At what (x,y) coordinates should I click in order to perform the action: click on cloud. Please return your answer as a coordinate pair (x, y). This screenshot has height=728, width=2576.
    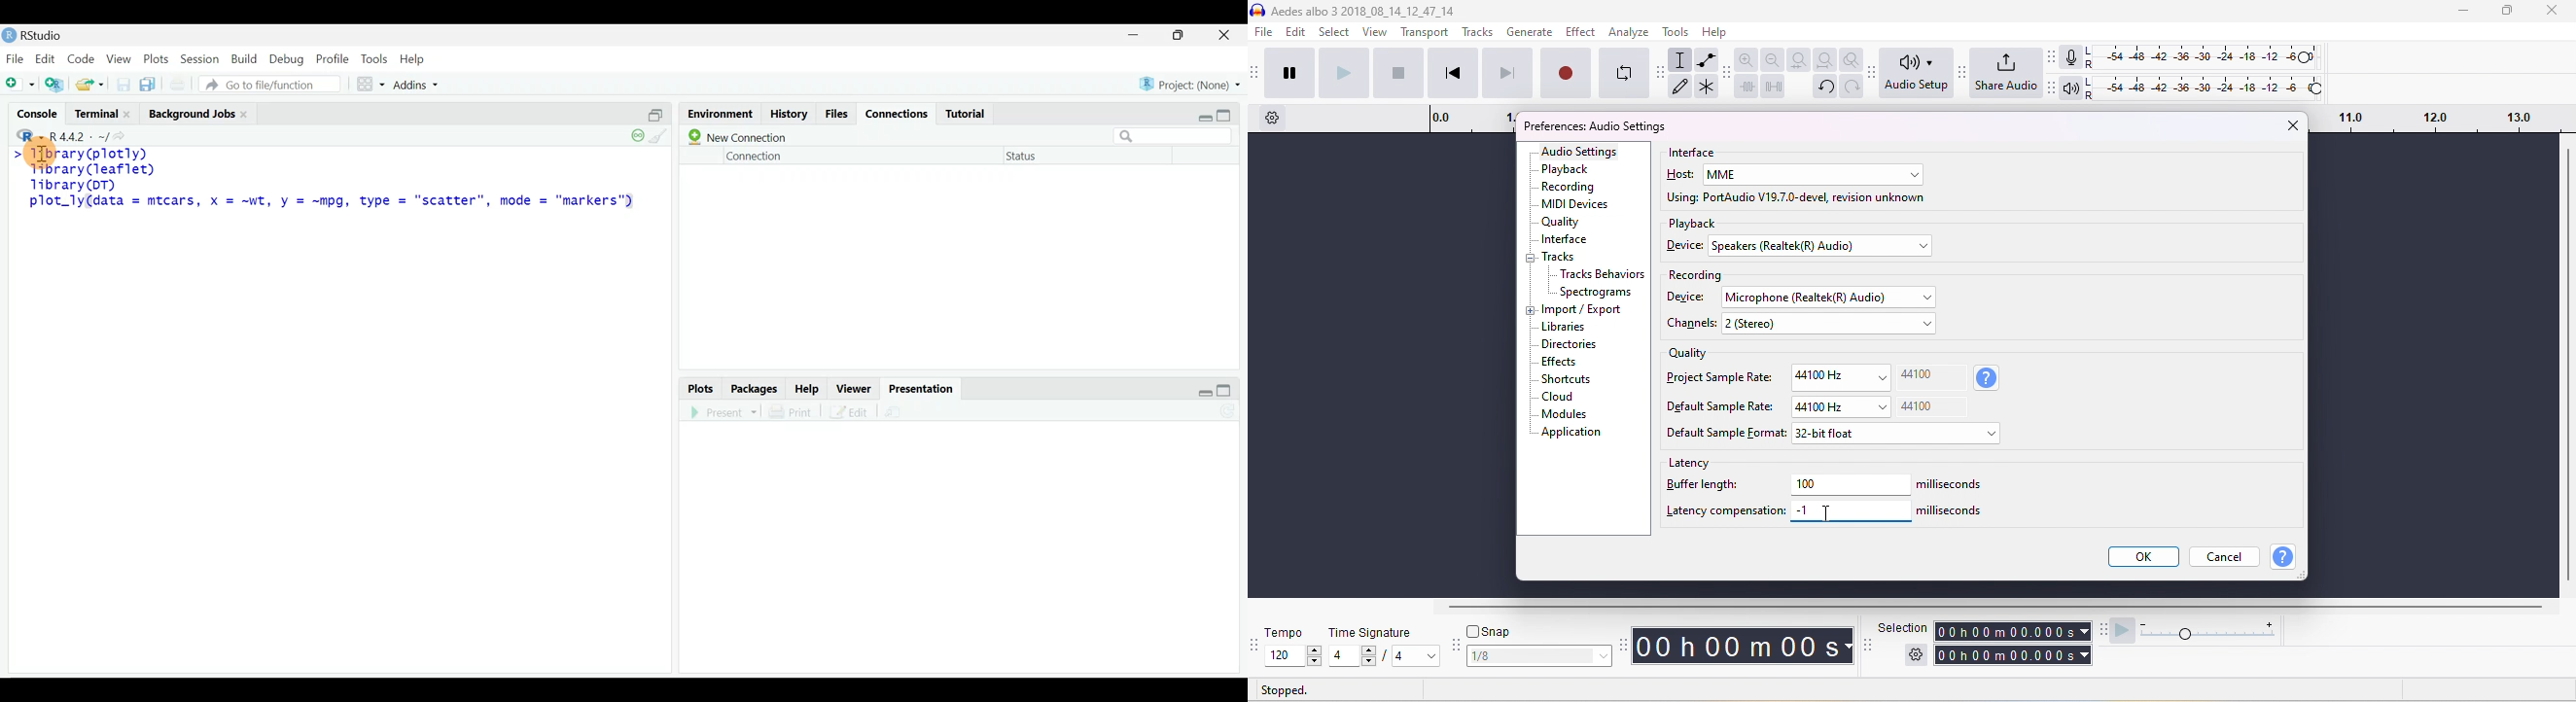
    Looking at the image, I should click on (1558, 397).